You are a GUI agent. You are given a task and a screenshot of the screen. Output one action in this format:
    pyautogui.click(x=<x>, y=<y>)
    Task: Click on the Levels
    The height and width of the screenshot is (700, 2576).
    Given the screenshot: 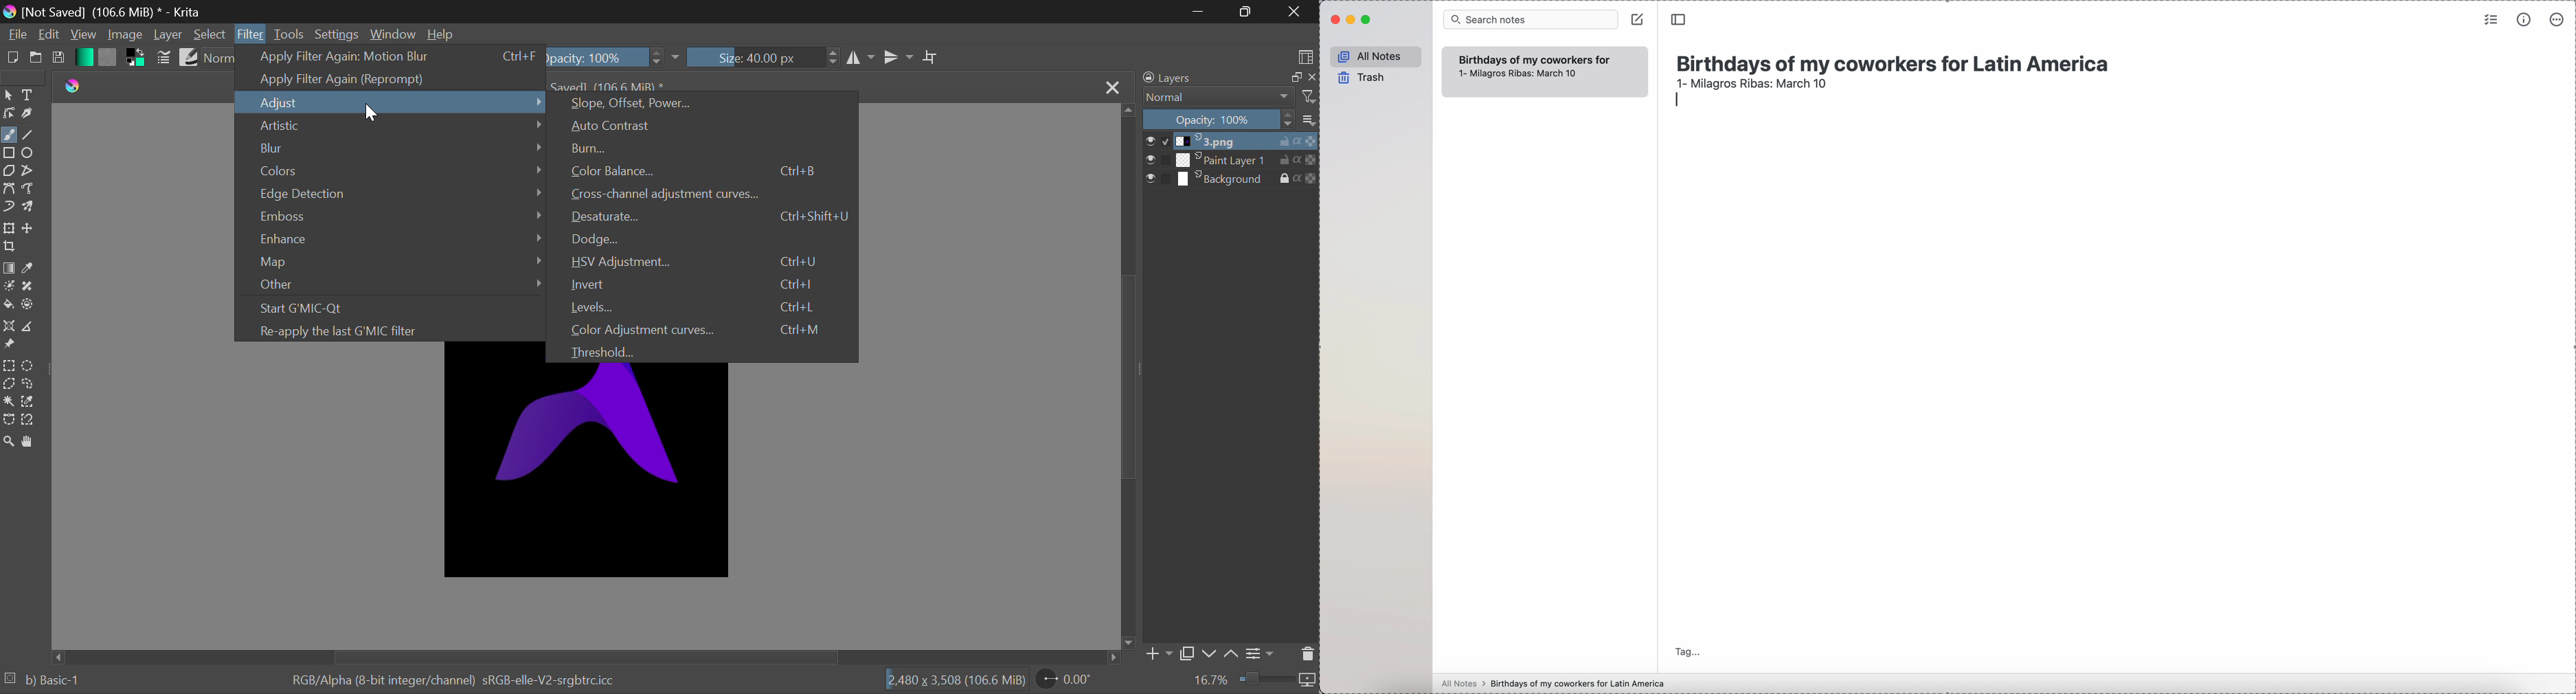 What is the action you would take?
    pyautogui.click(x=708, y=306)
    